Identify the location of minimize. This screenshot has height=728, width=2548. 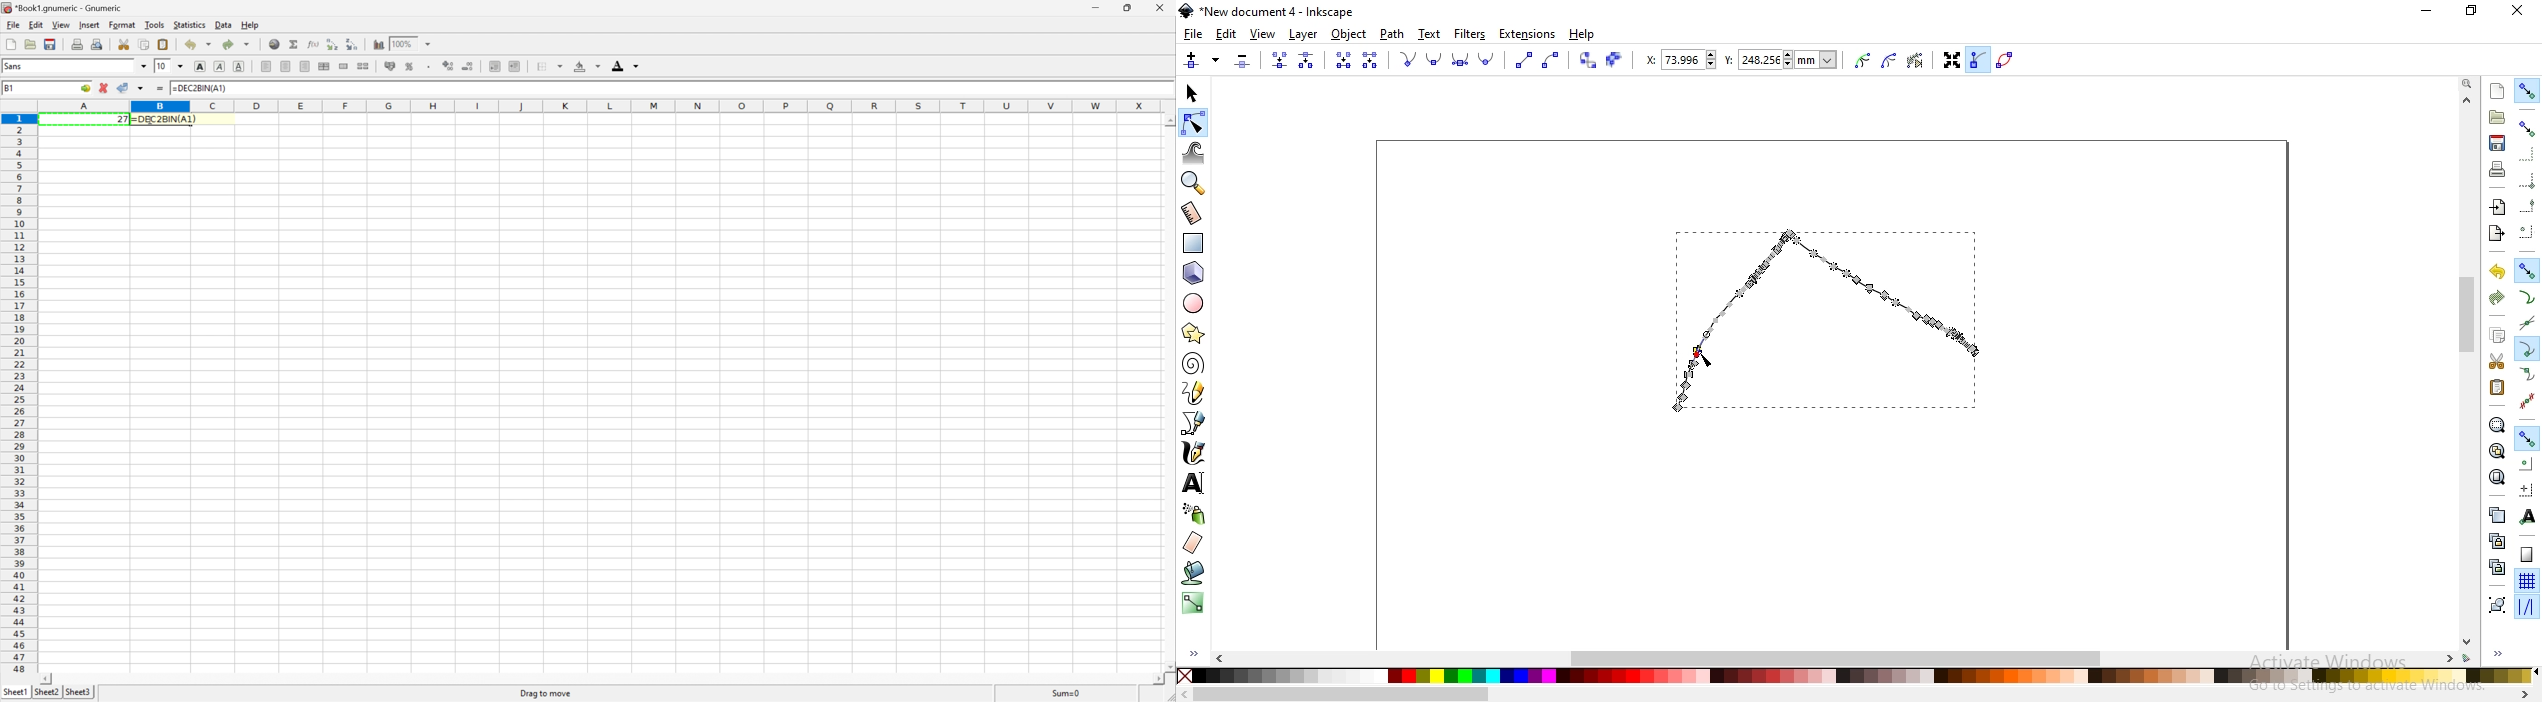
(2428, 9).